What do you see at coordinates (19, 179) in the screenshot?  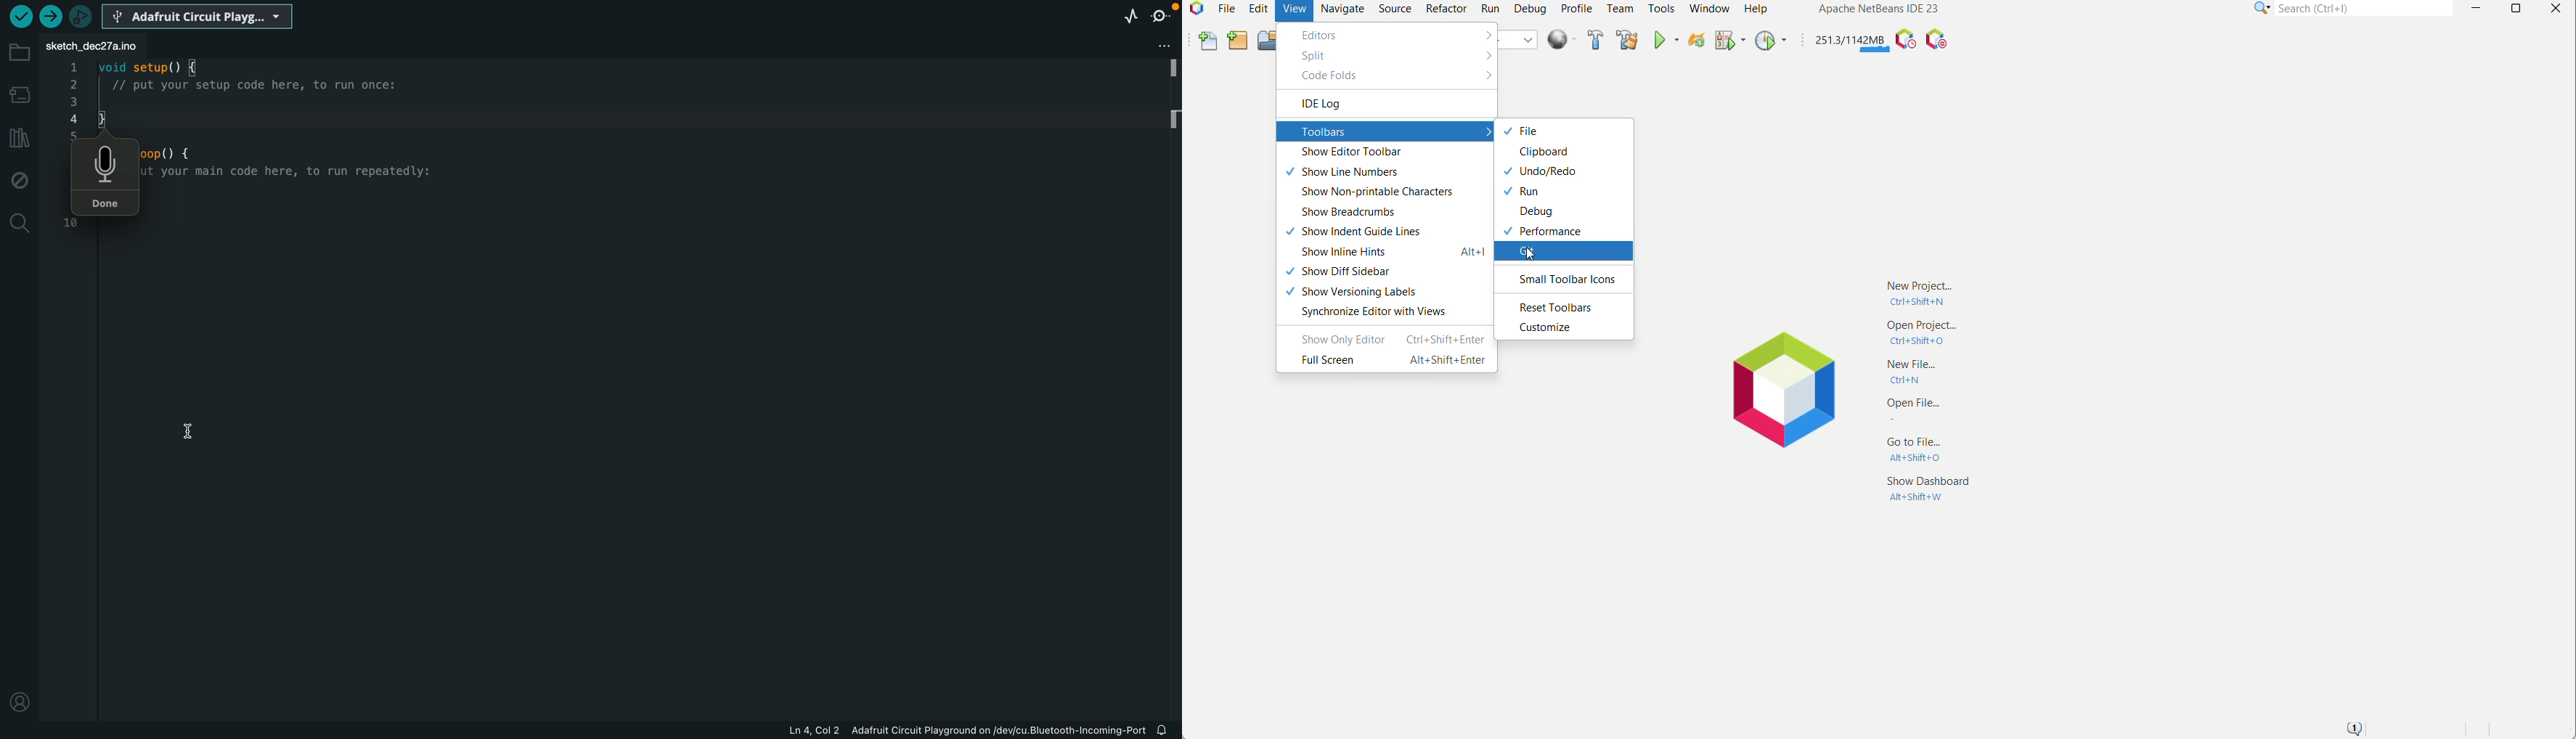 I see `debug` at bounding box center [19, 179].